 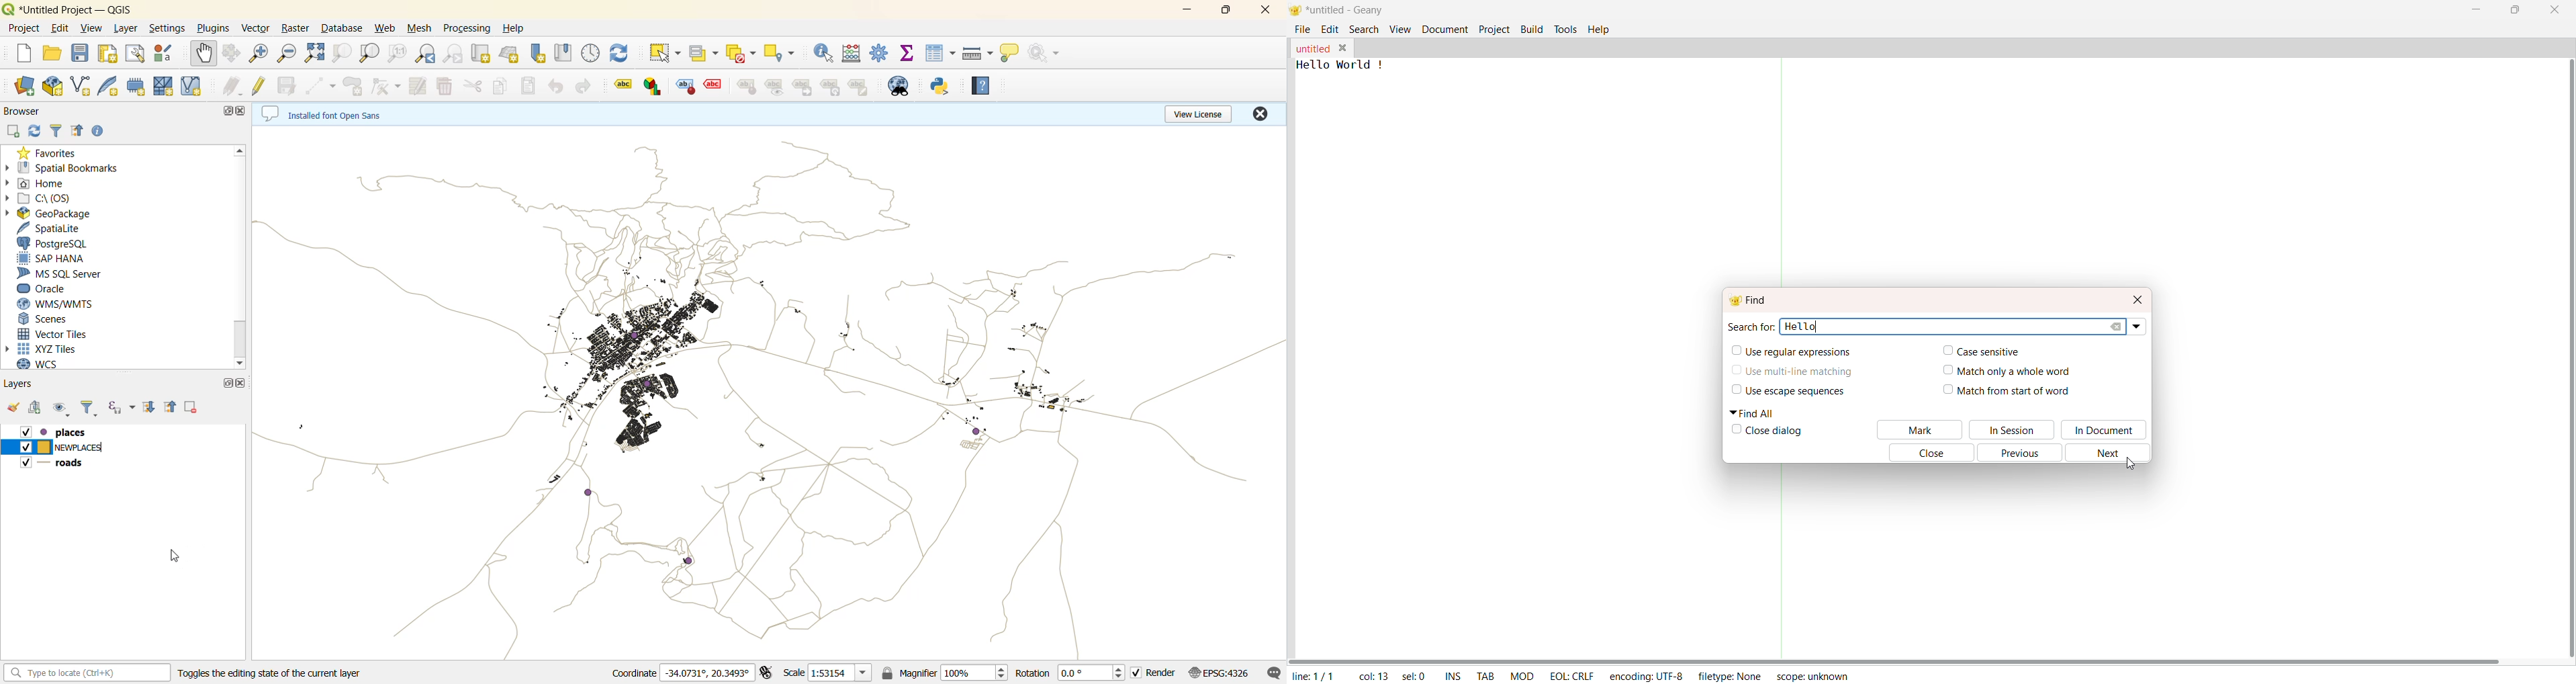 What do you see at coordinates (703, 56) in the screenshot?
I see `select value` at bounding box center [703, 56].